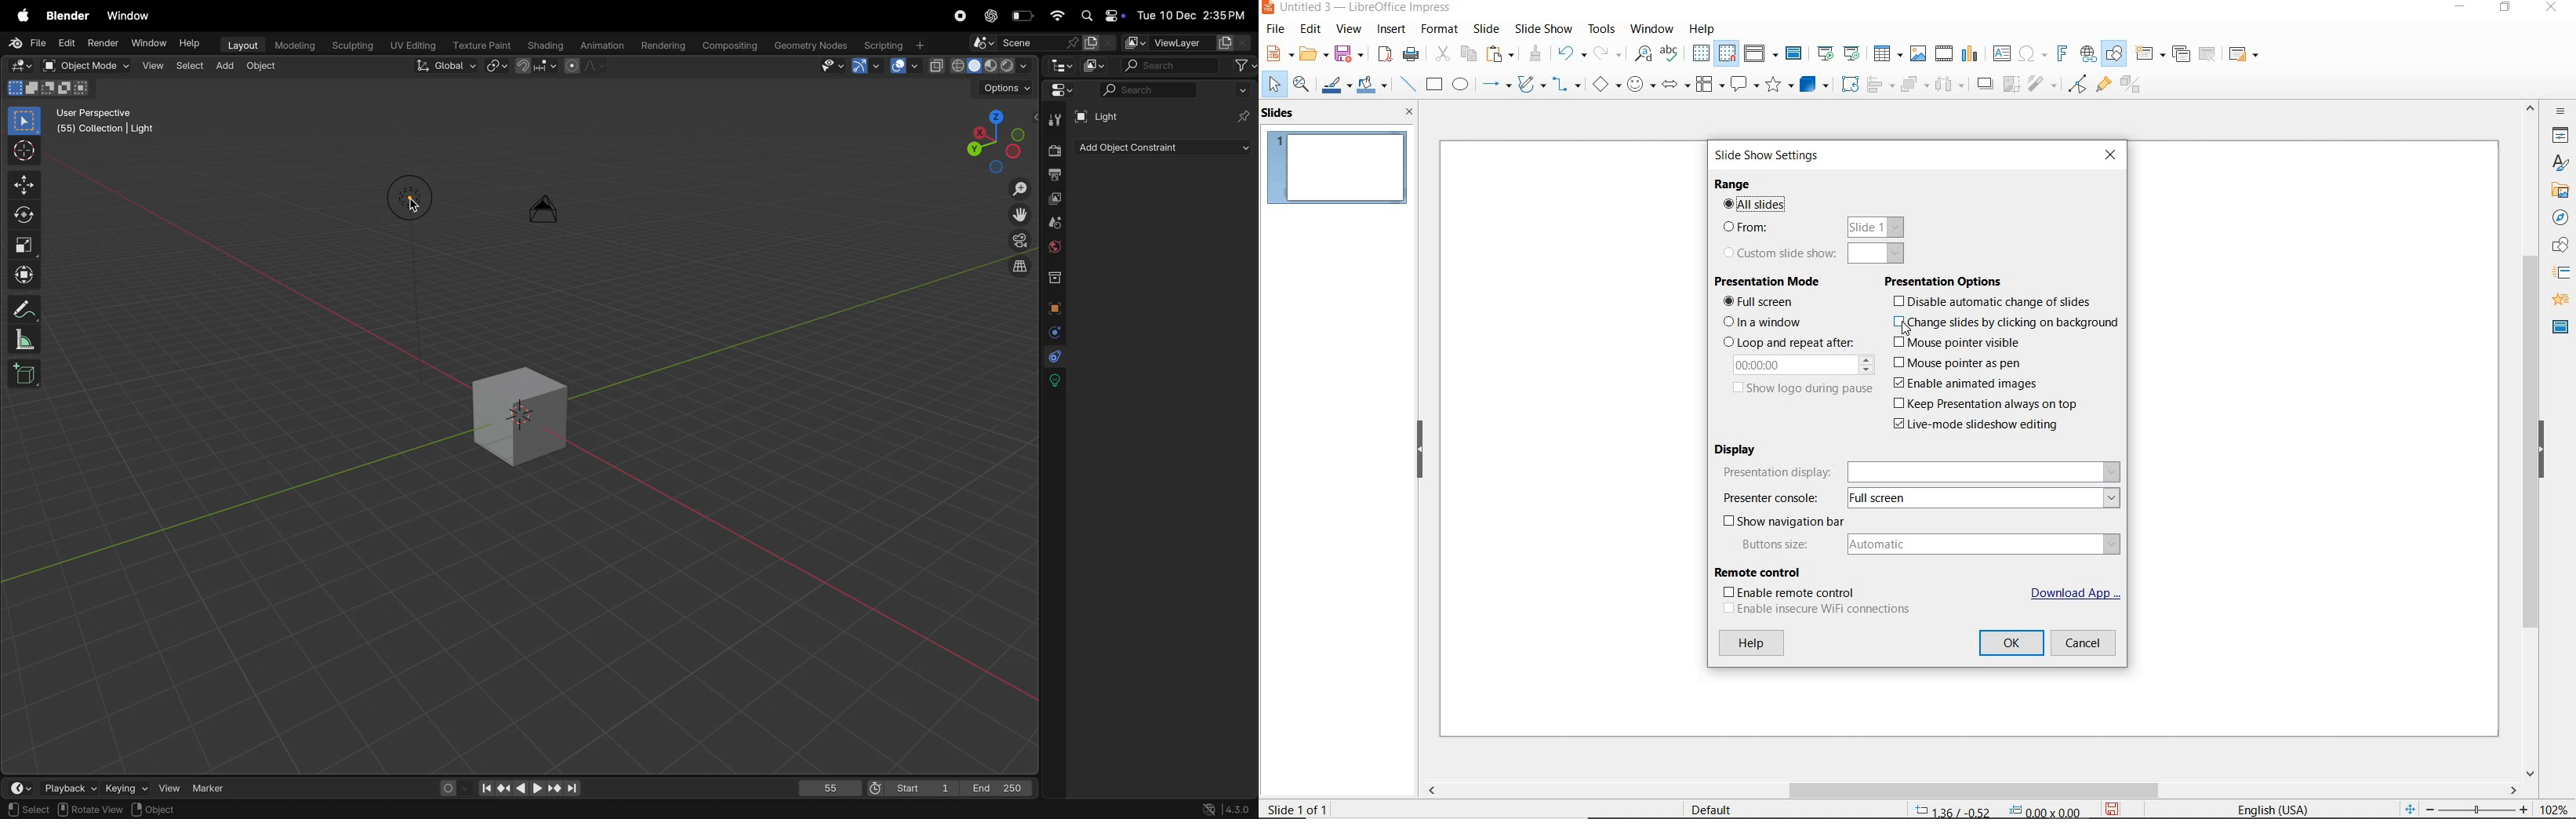  Describe the element at coordinates (2104, 85) in the screenshot. I see `SHOW GLUEPOINT FUNCTIONS` at that location.